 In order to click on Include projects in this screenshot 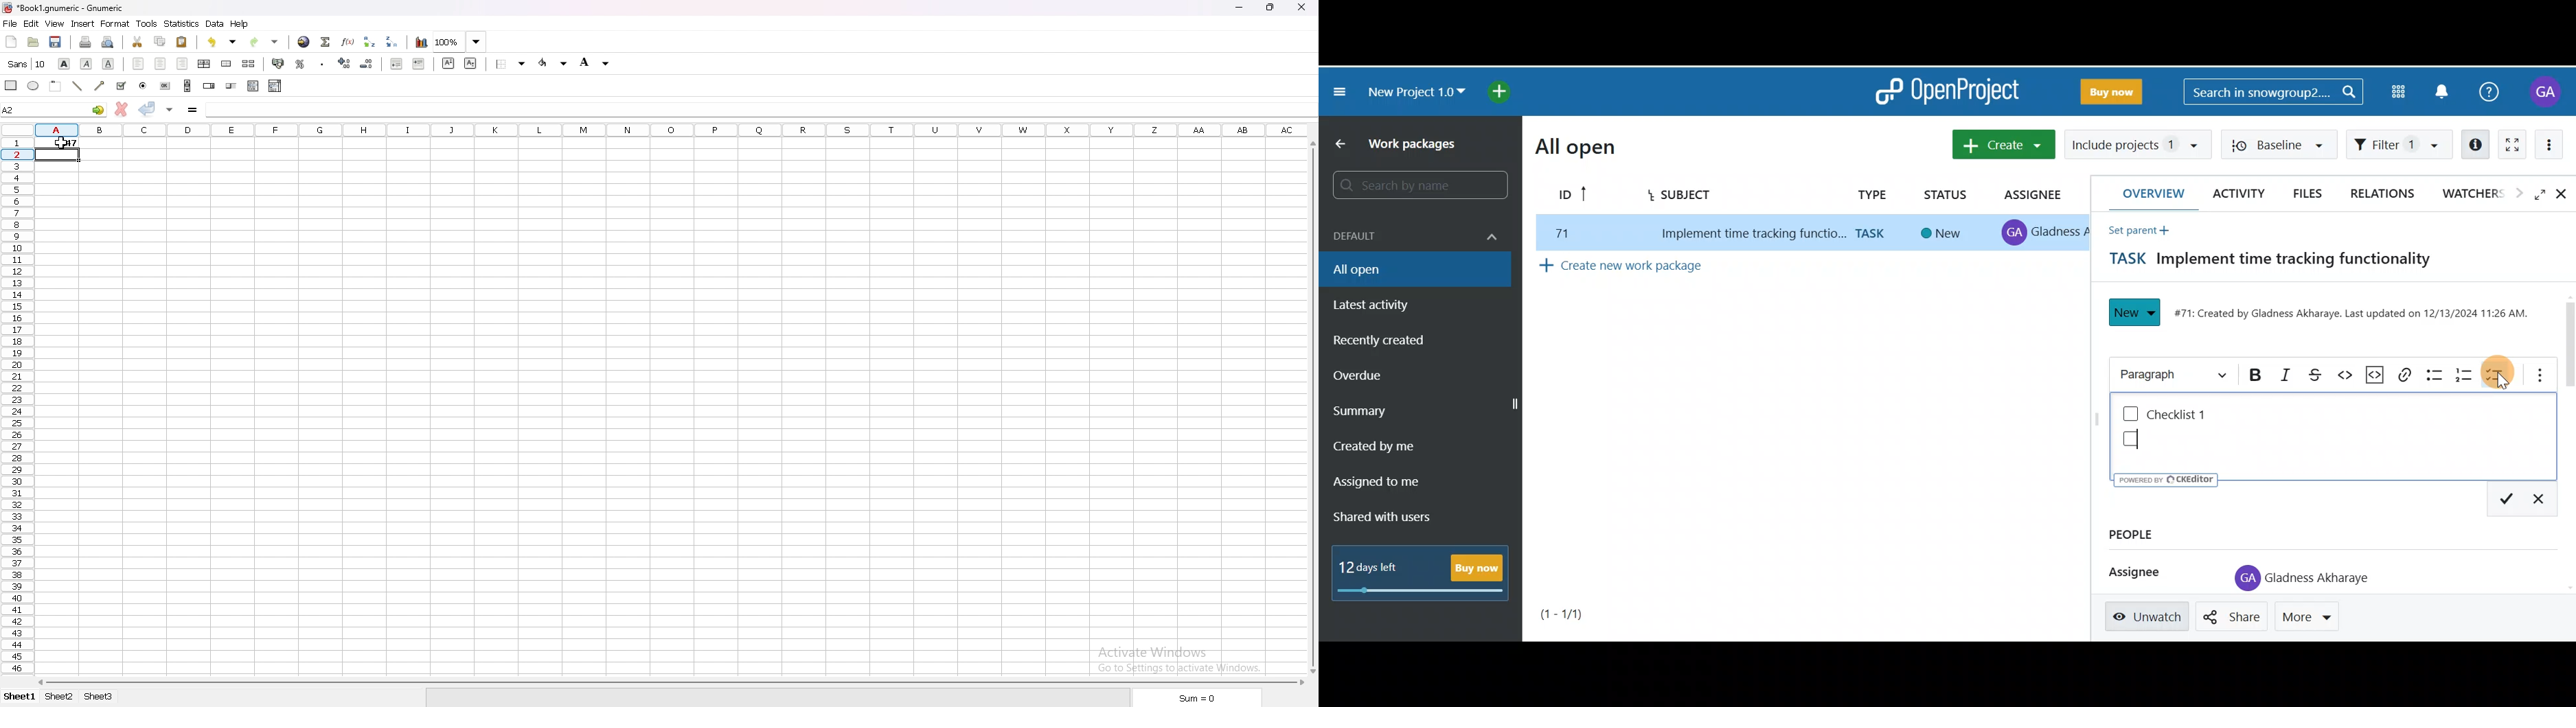, I will do `click(2136, 143)`.